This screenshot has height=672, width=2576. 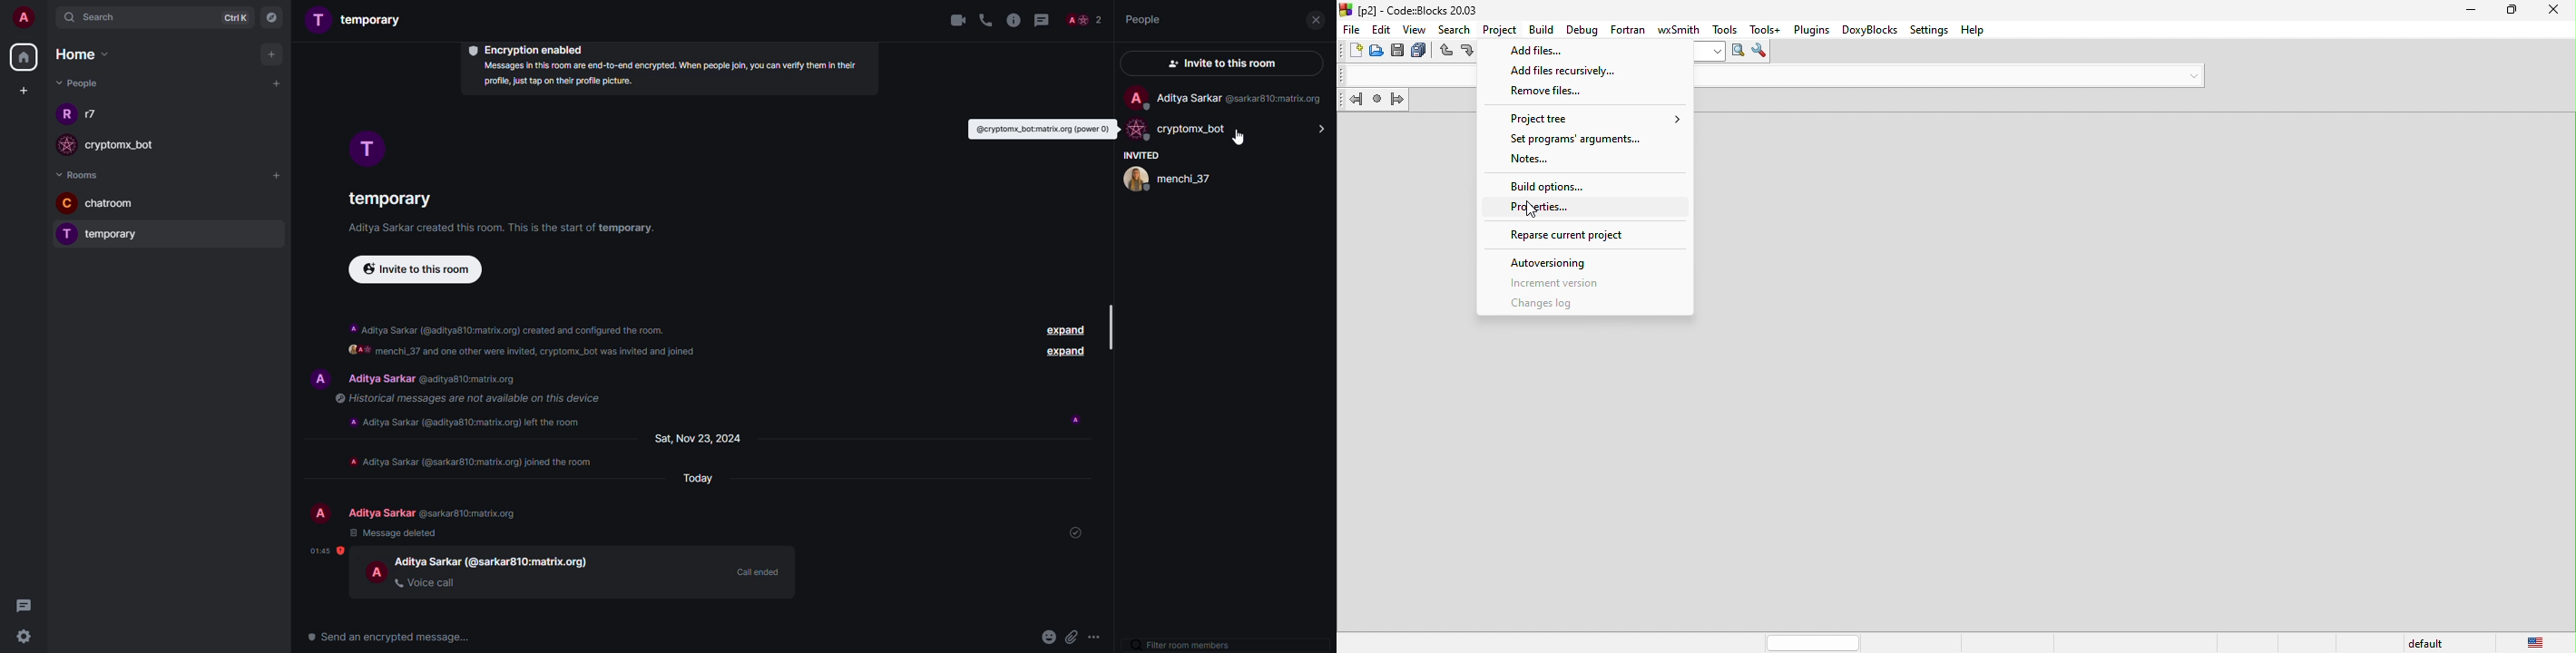 What do you see at coordinates (123, 205) in the screenshot?
I see `room` at bounding box center [123, 205].